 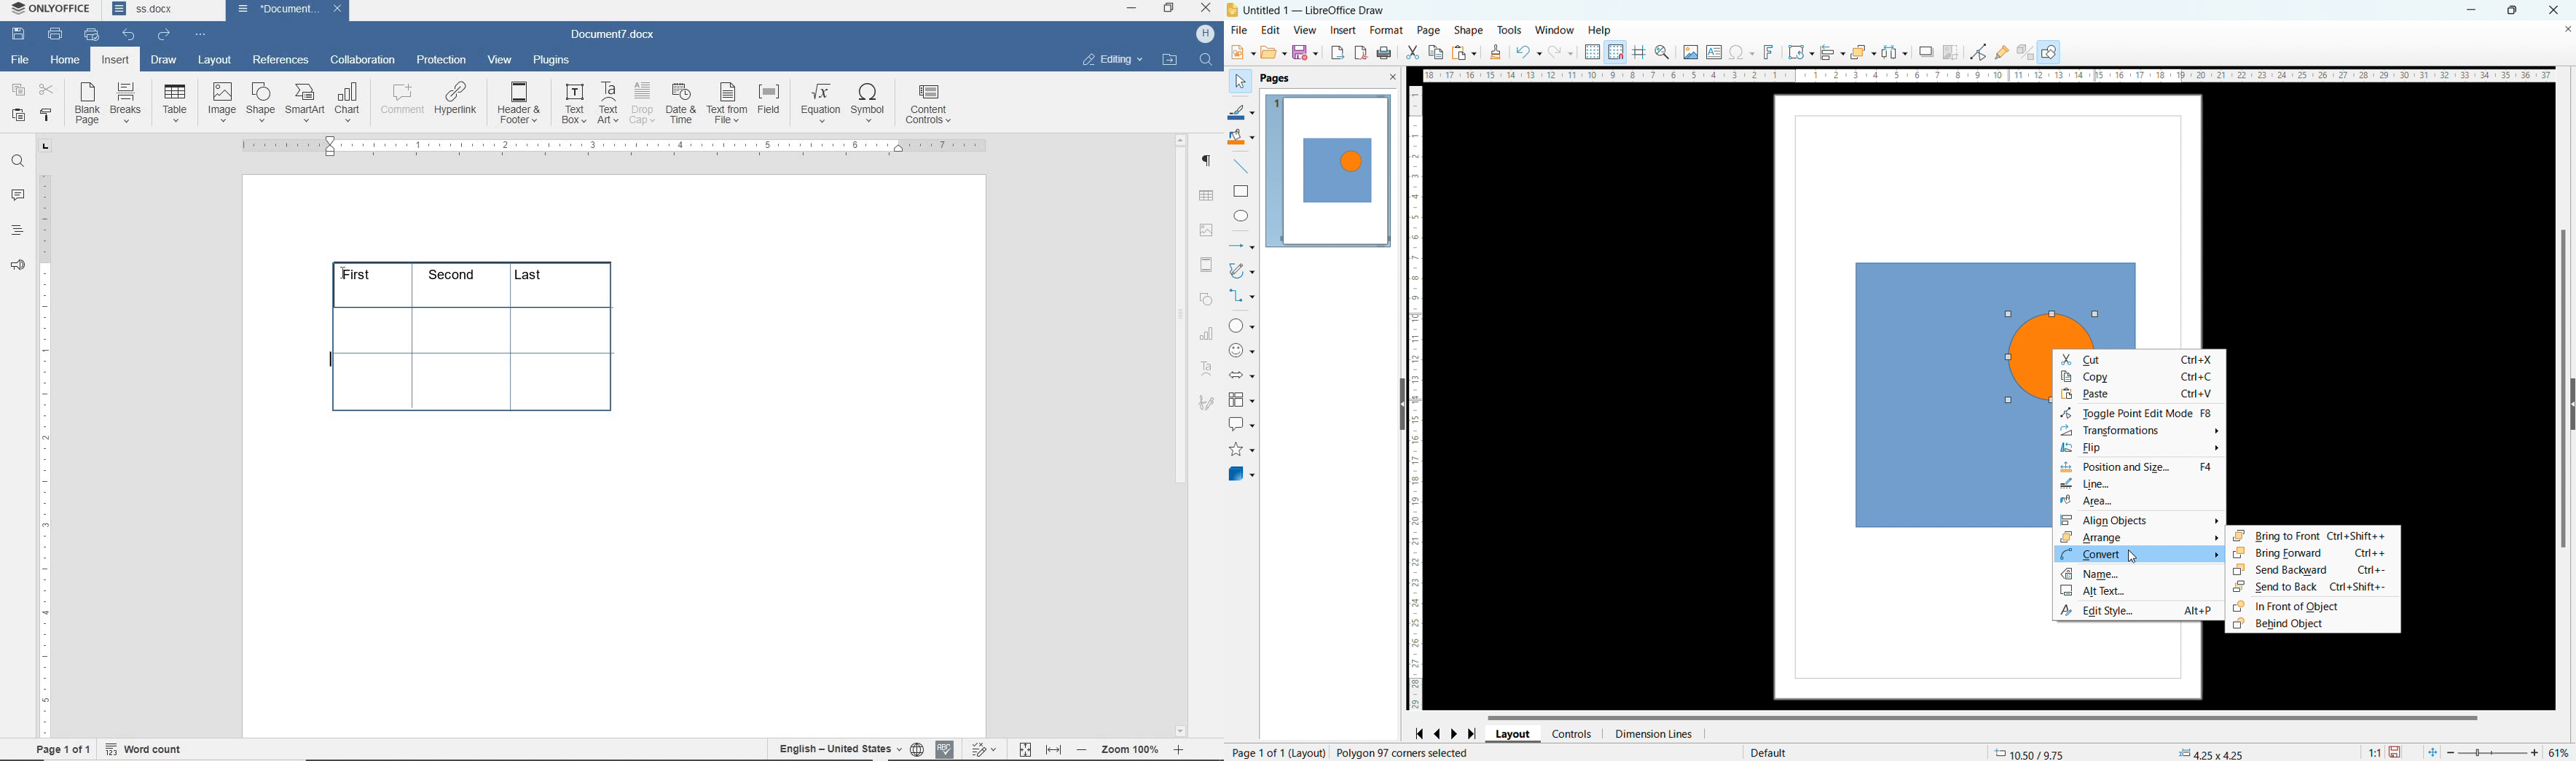 What do you see at coordinates (2135, 609) in the screenshot?
I see `Edit Style` at bounding box center [2135, 609].